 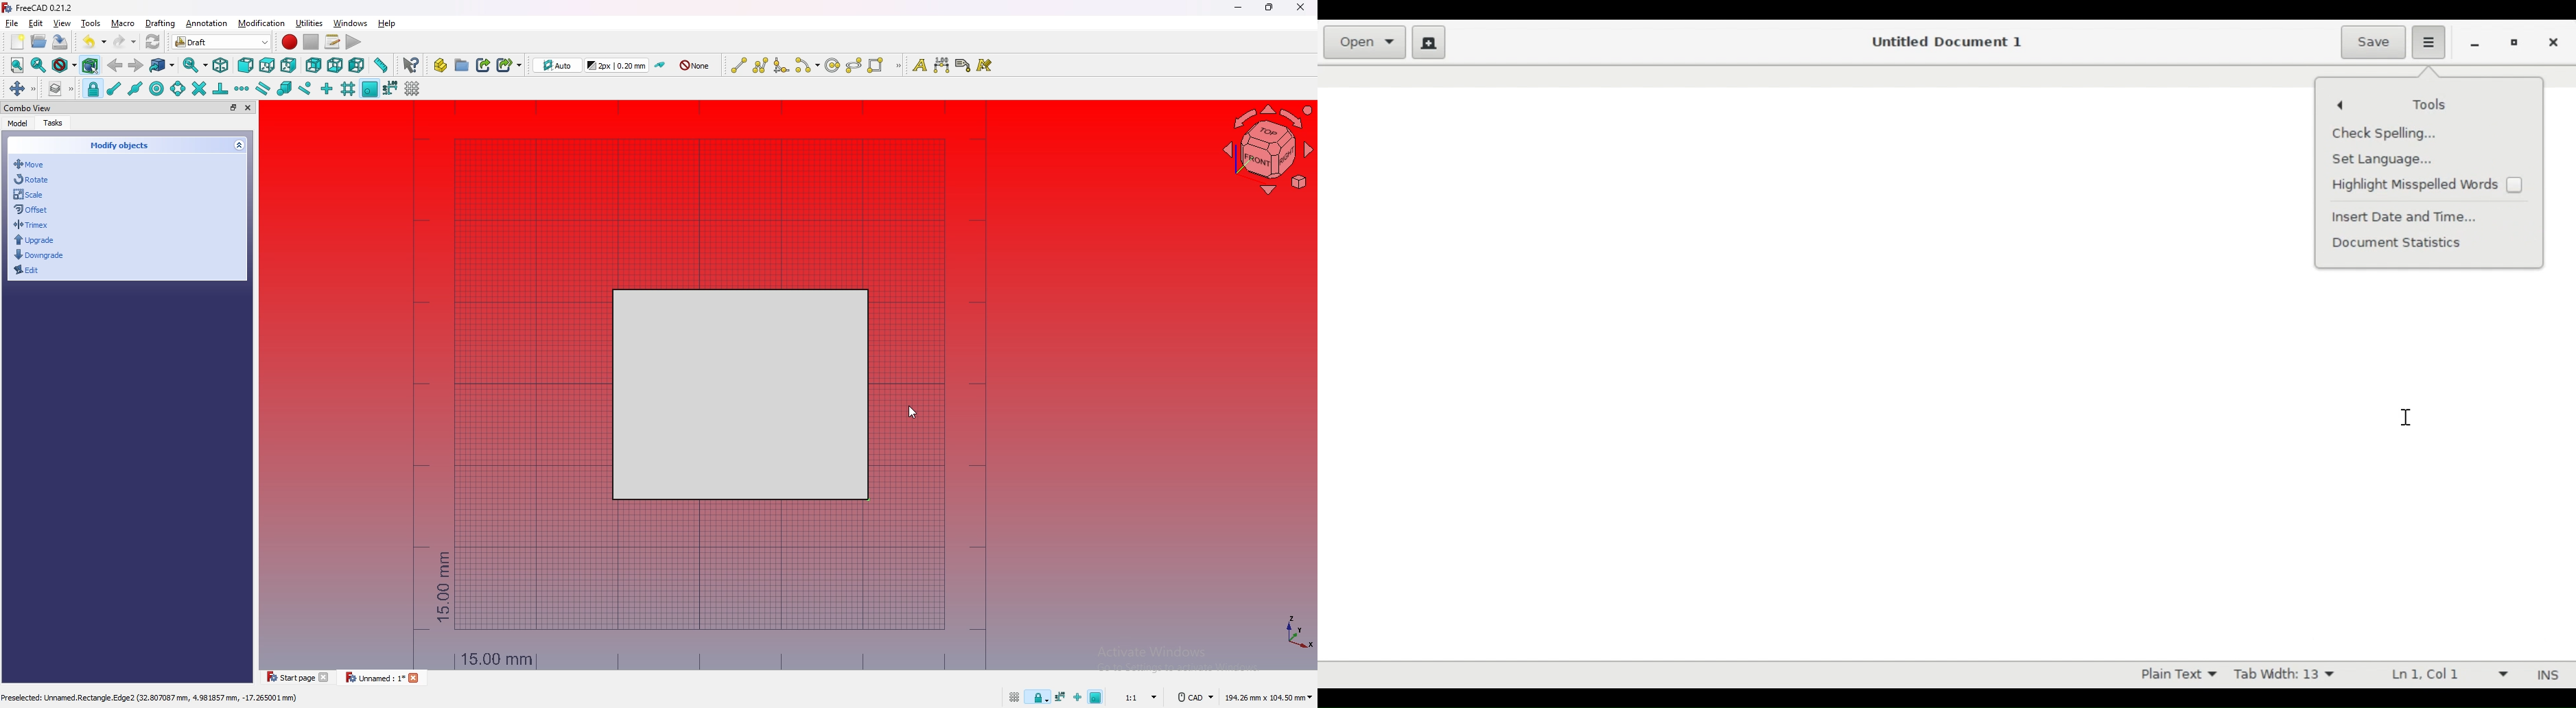 I want to click on fit all selection, so click(x=38, y=65).